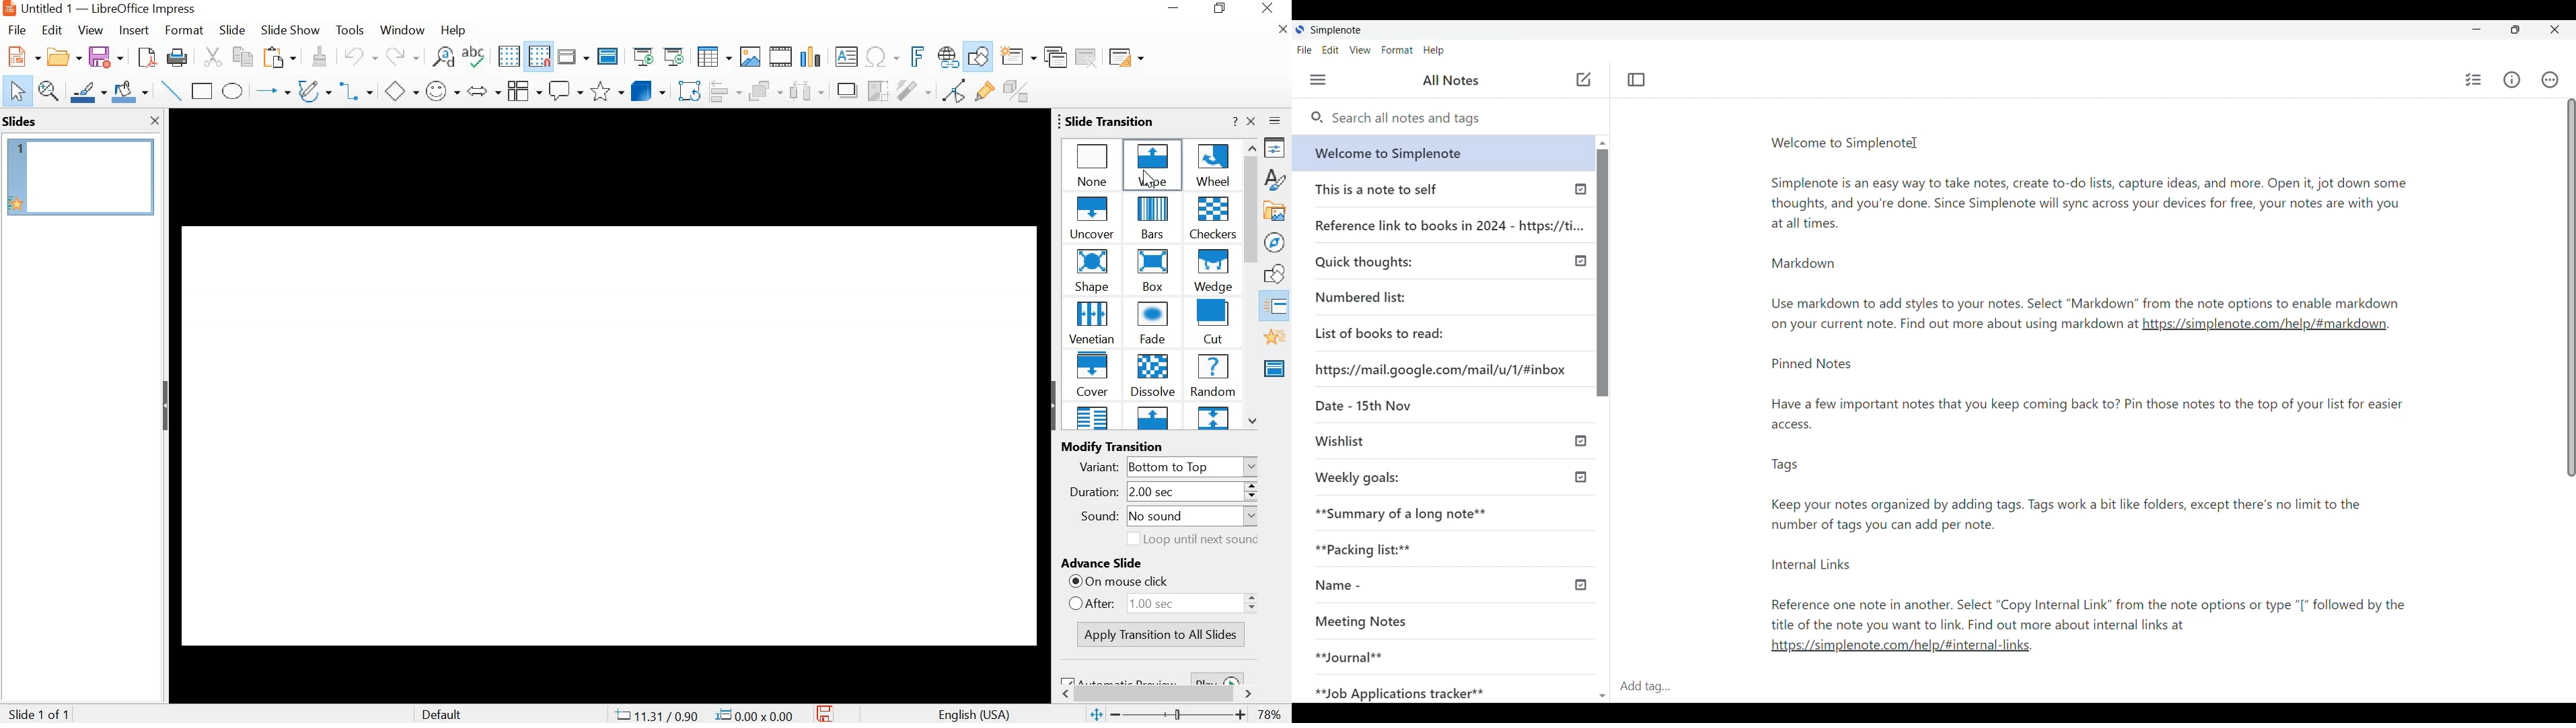  I want to click on Toggle Extrusion, so click(1020, 90).